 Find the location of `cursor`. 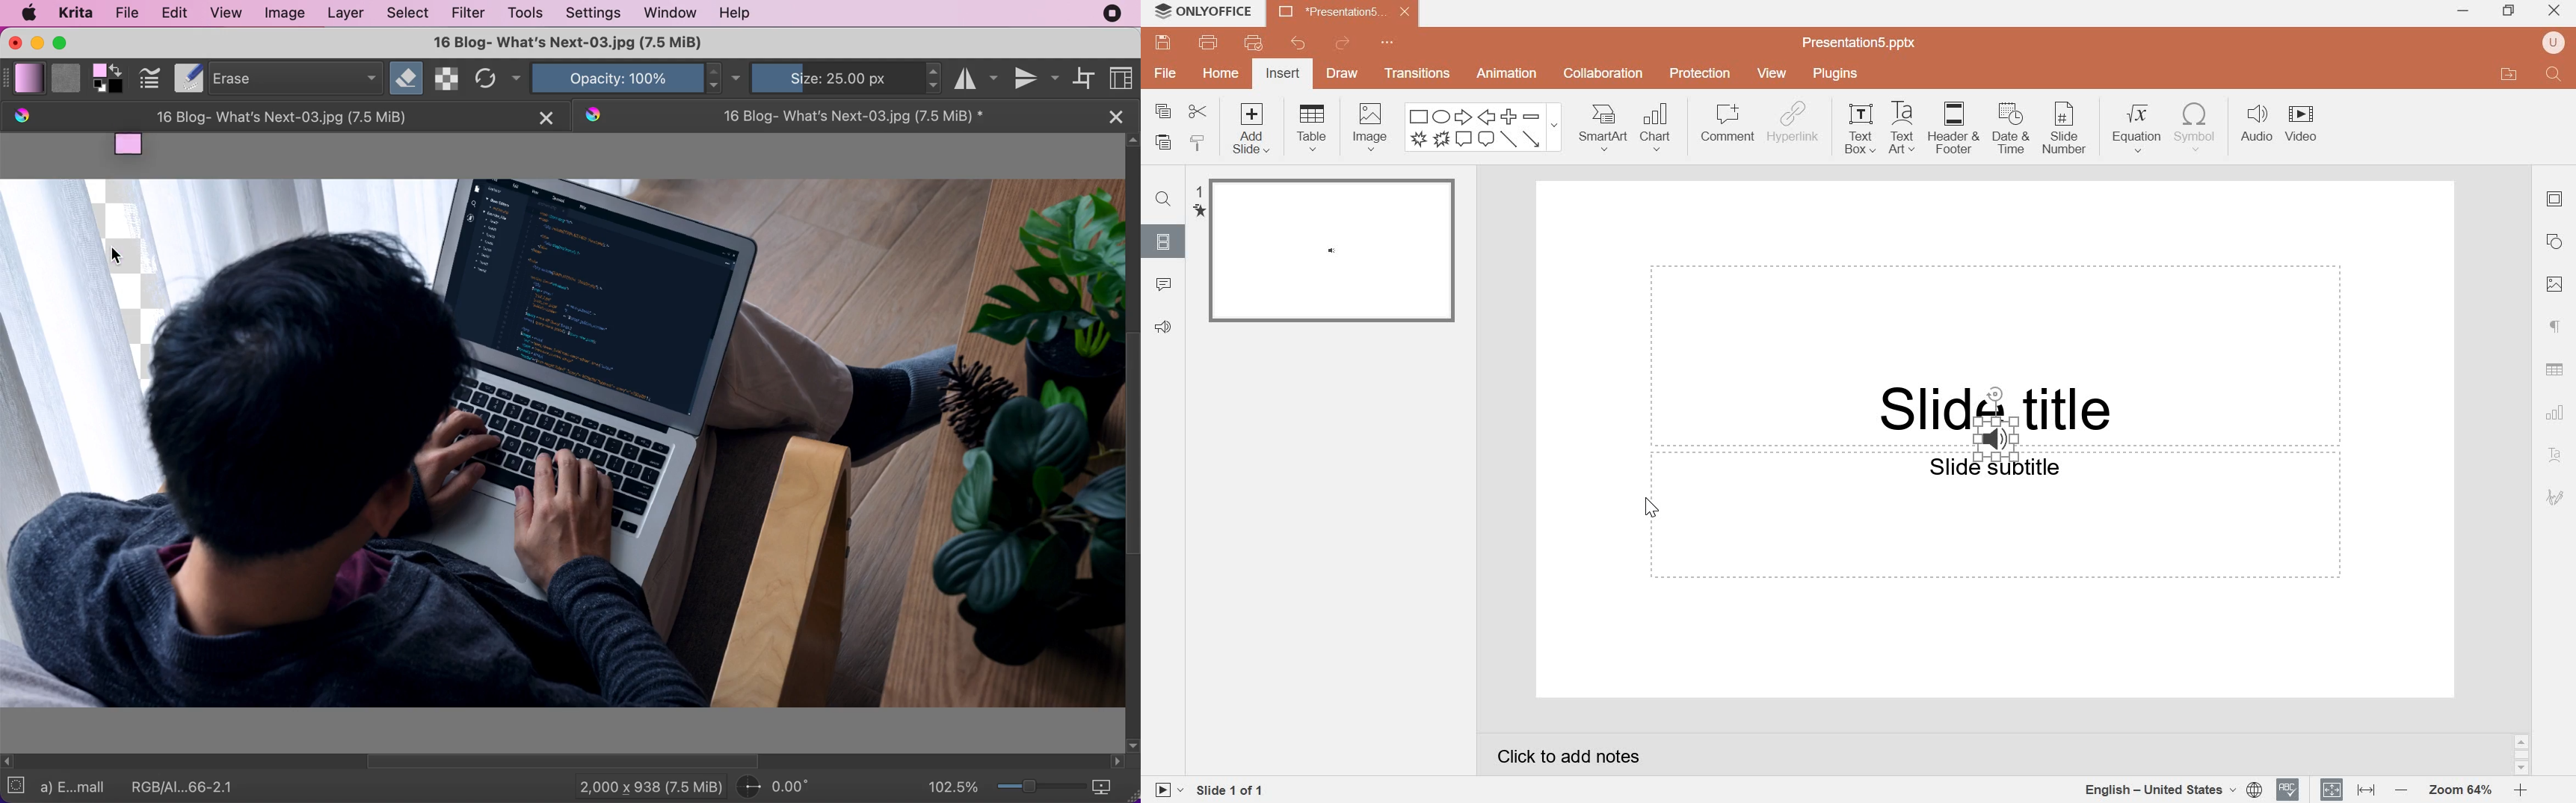

cursor is located at coordinates (1651, 508).